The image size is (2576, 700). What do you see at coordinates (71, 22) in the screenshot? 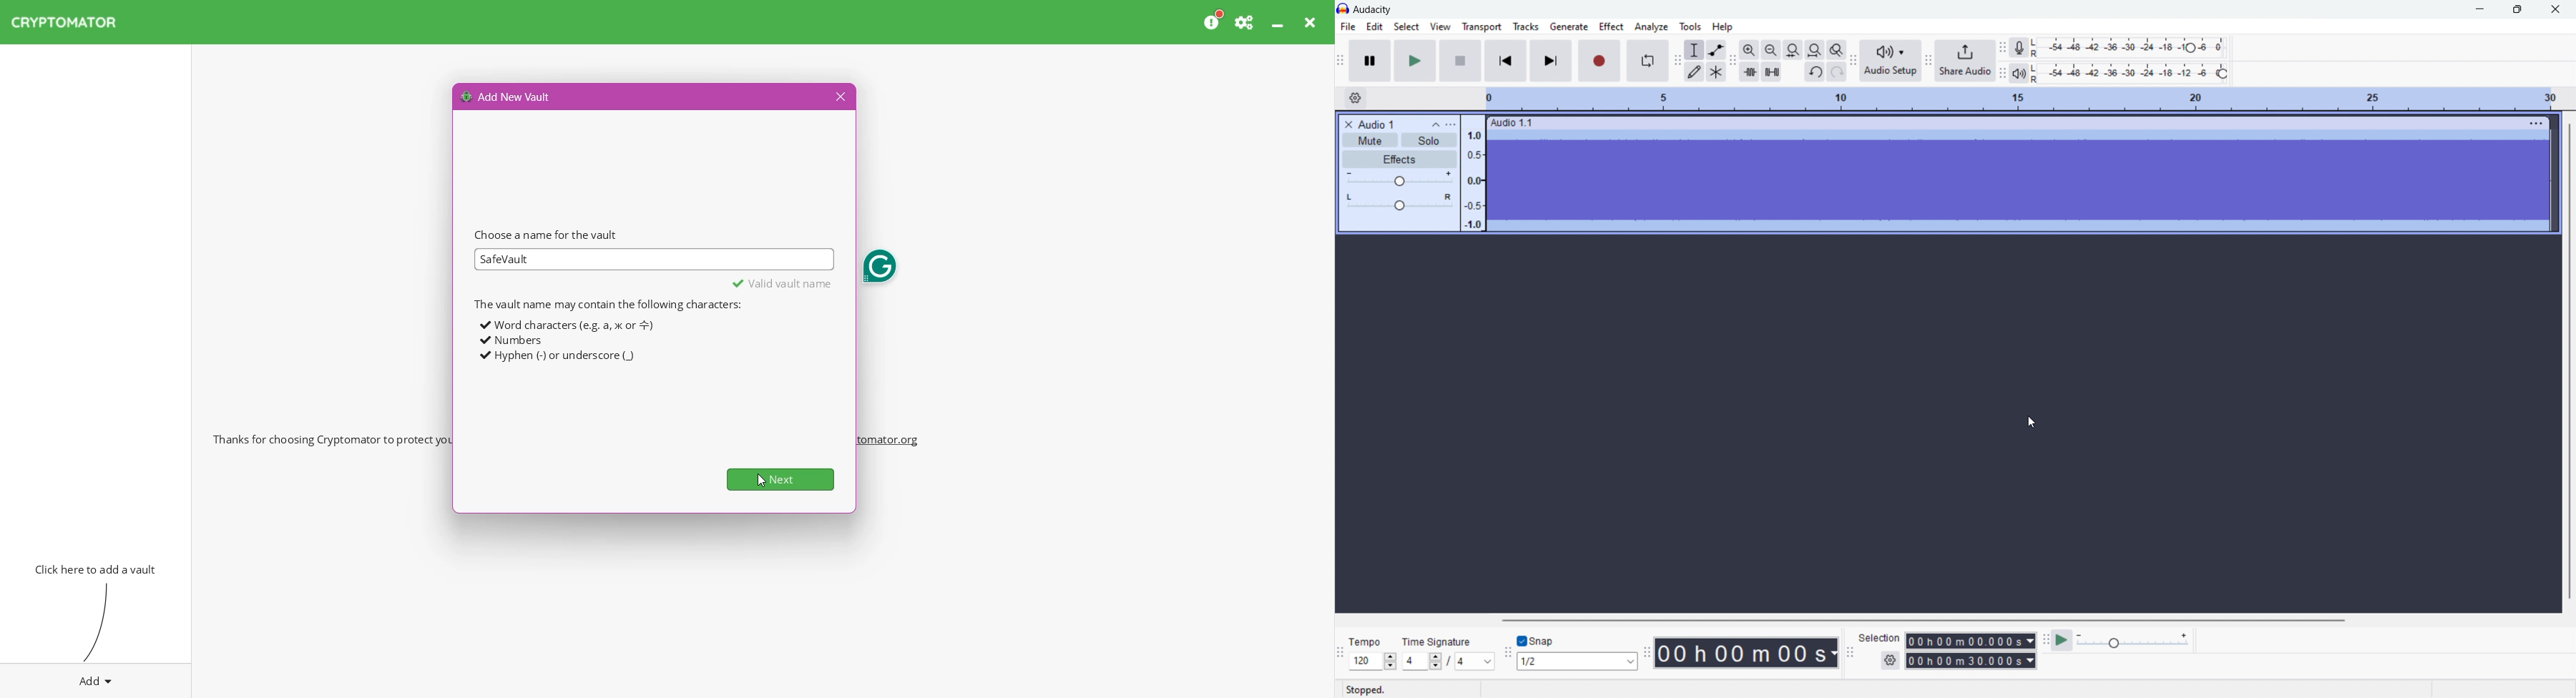
I see `CRYPTOMATOR Application Name` at bounding box center [71, 22].